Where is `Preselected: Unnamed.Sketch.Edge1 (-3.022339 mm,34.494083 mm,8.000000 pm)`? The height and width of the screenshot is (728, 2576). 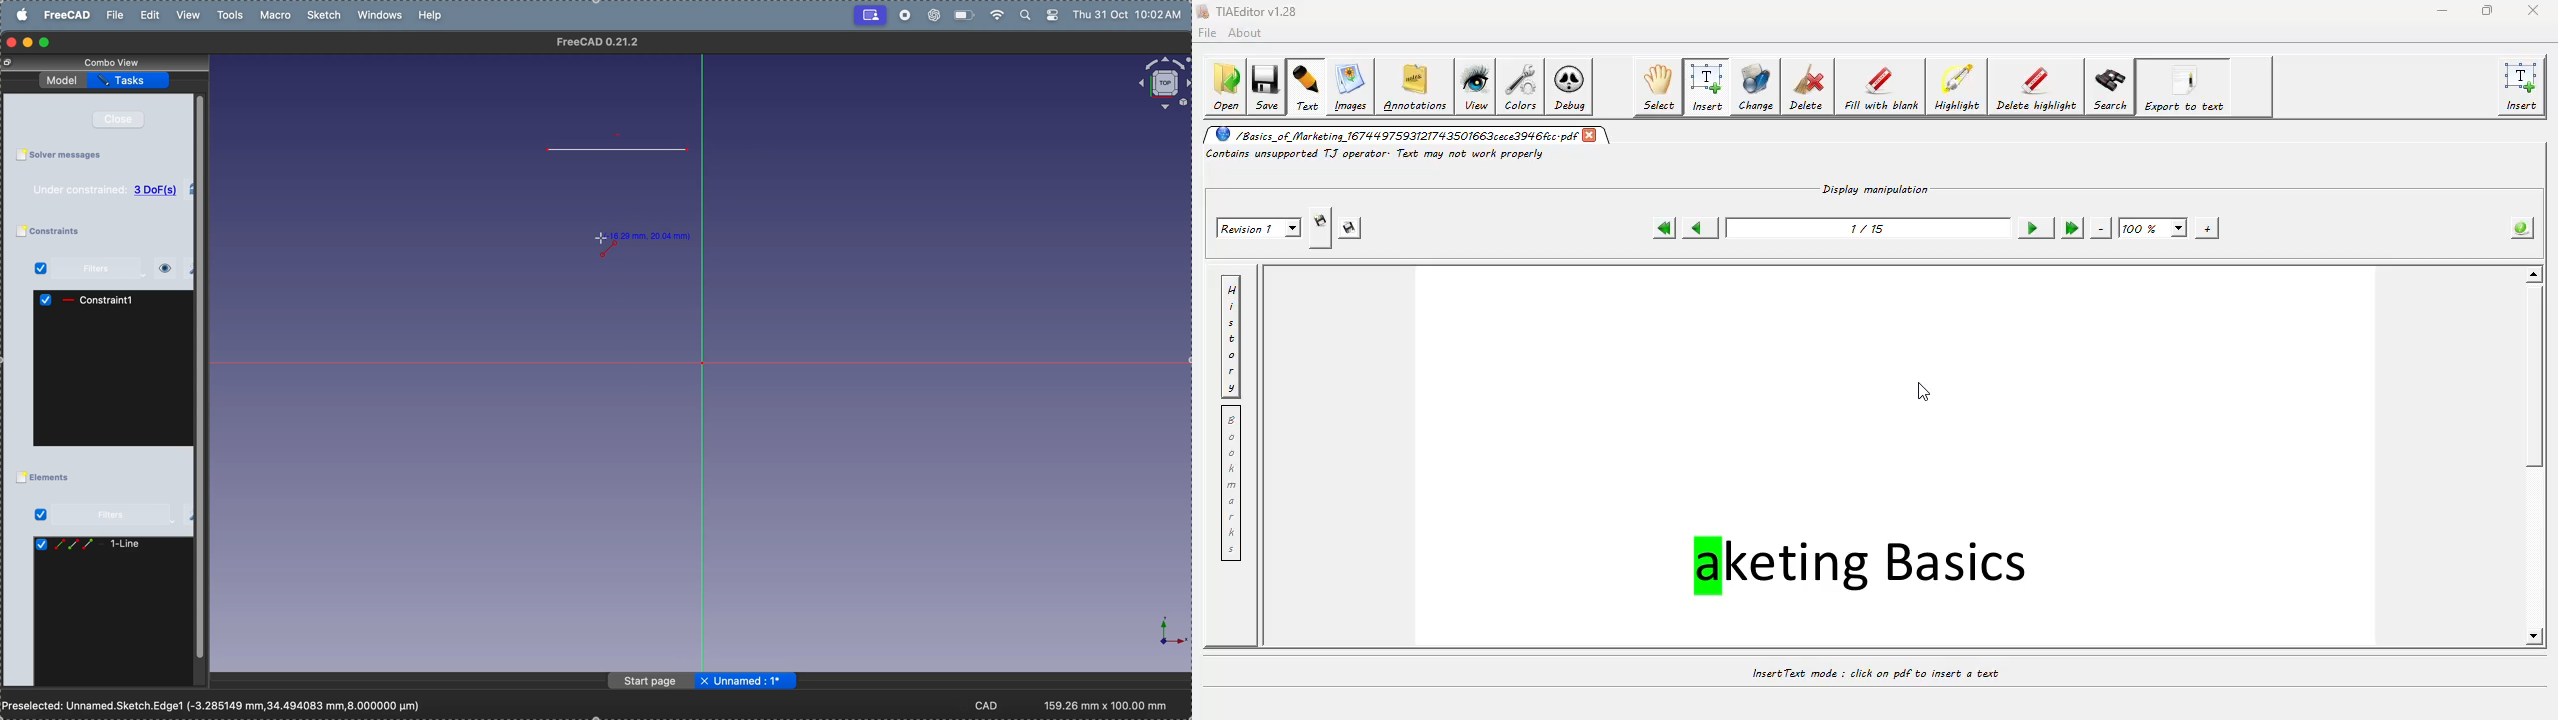 Preselected: Unnamed.Sketch.Edge1 (-3.022339 mm,34.494083 mm,8.000000 pm) is located at coordinates (214, 706).